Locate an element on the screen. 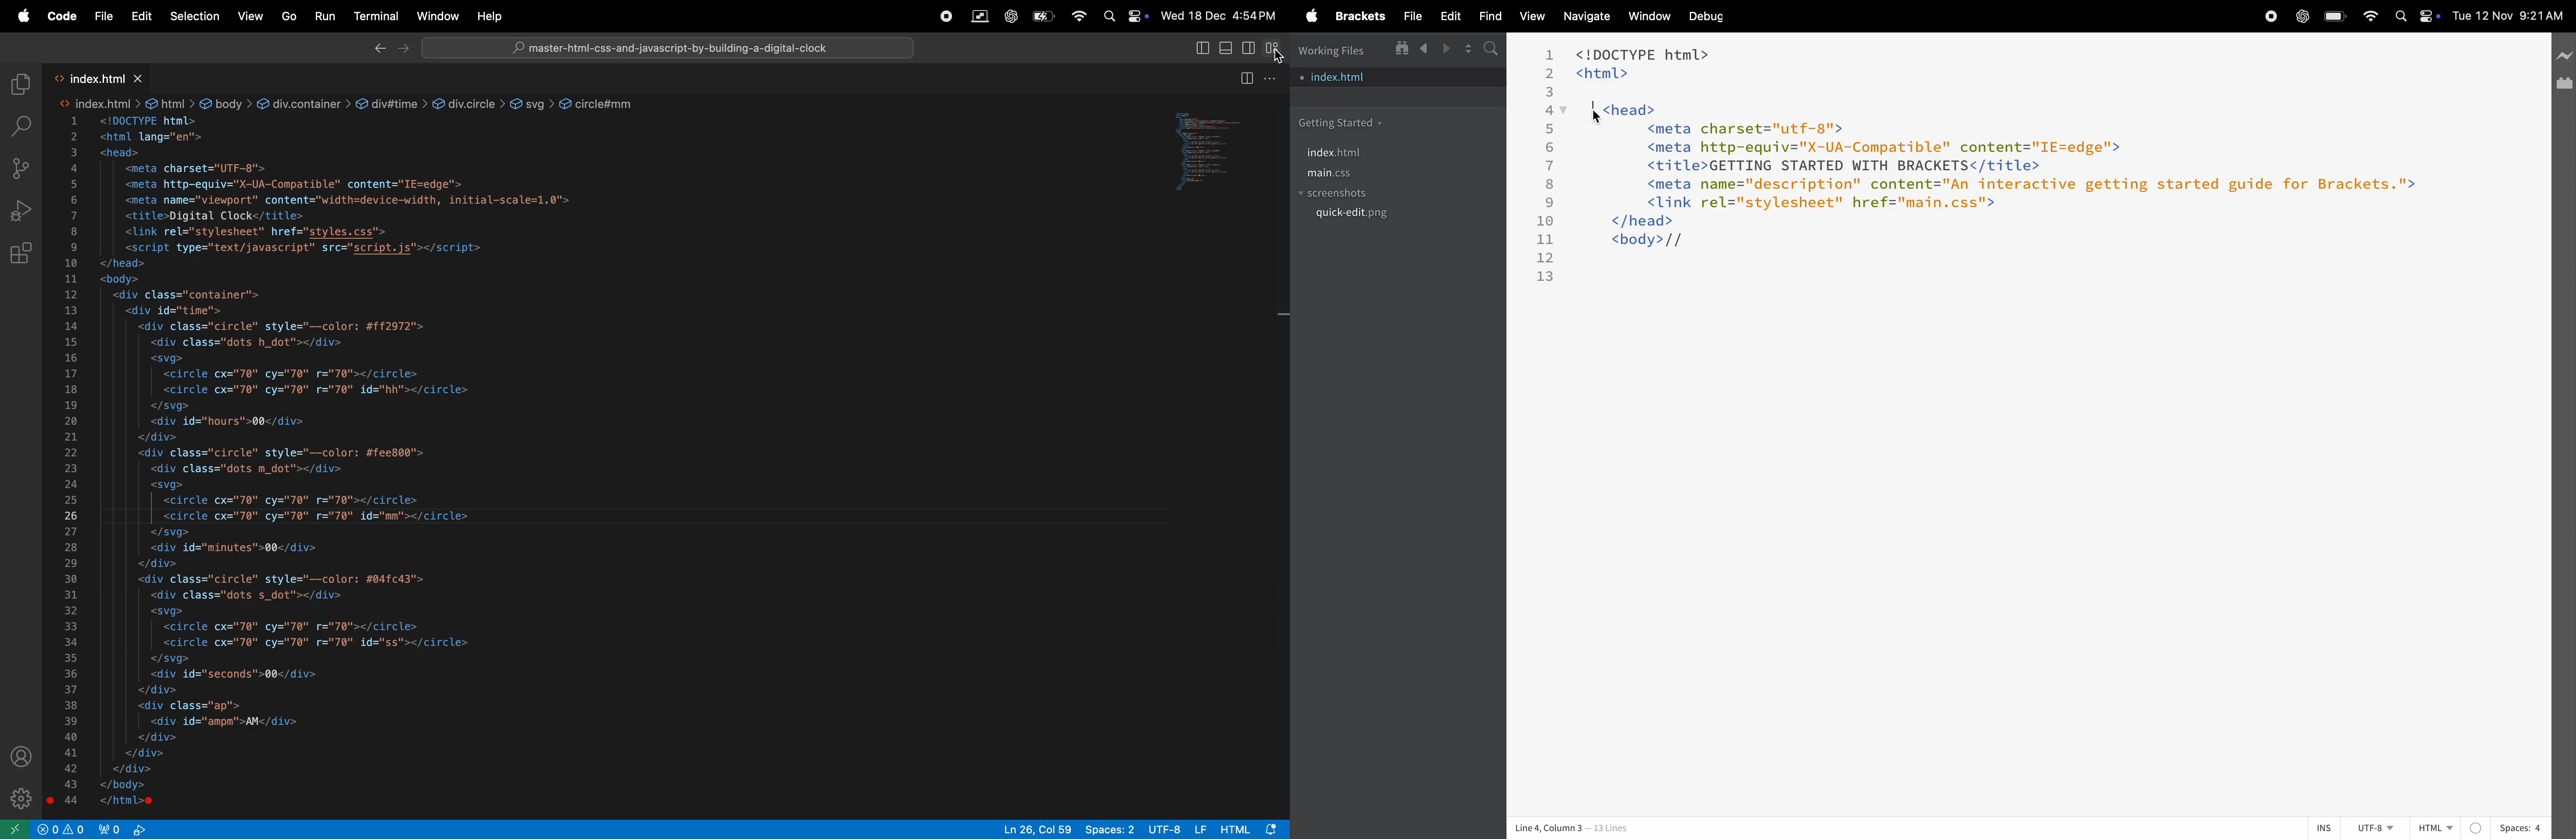 The height and width of the screenshot is (840, 2576). Html  is located at coordinates (2449, 828).